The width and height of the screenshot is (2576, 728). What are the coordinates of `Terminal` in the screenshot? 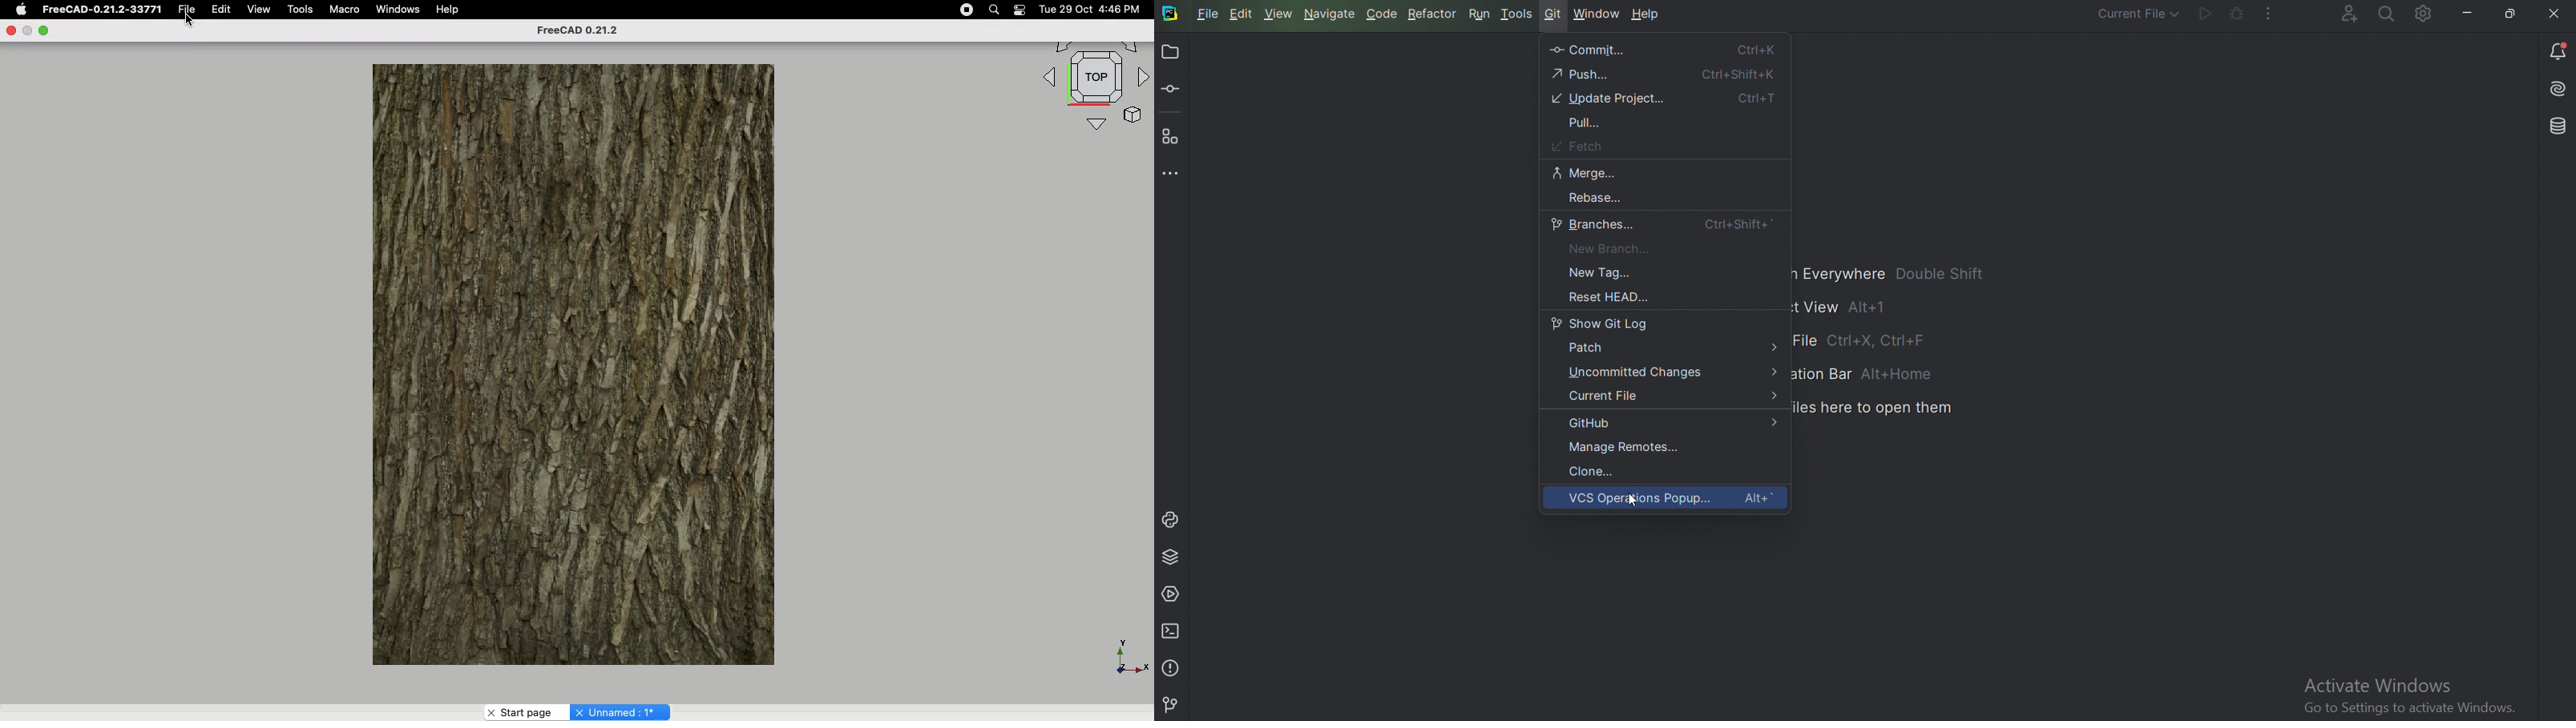 It's located at (1173, 631).